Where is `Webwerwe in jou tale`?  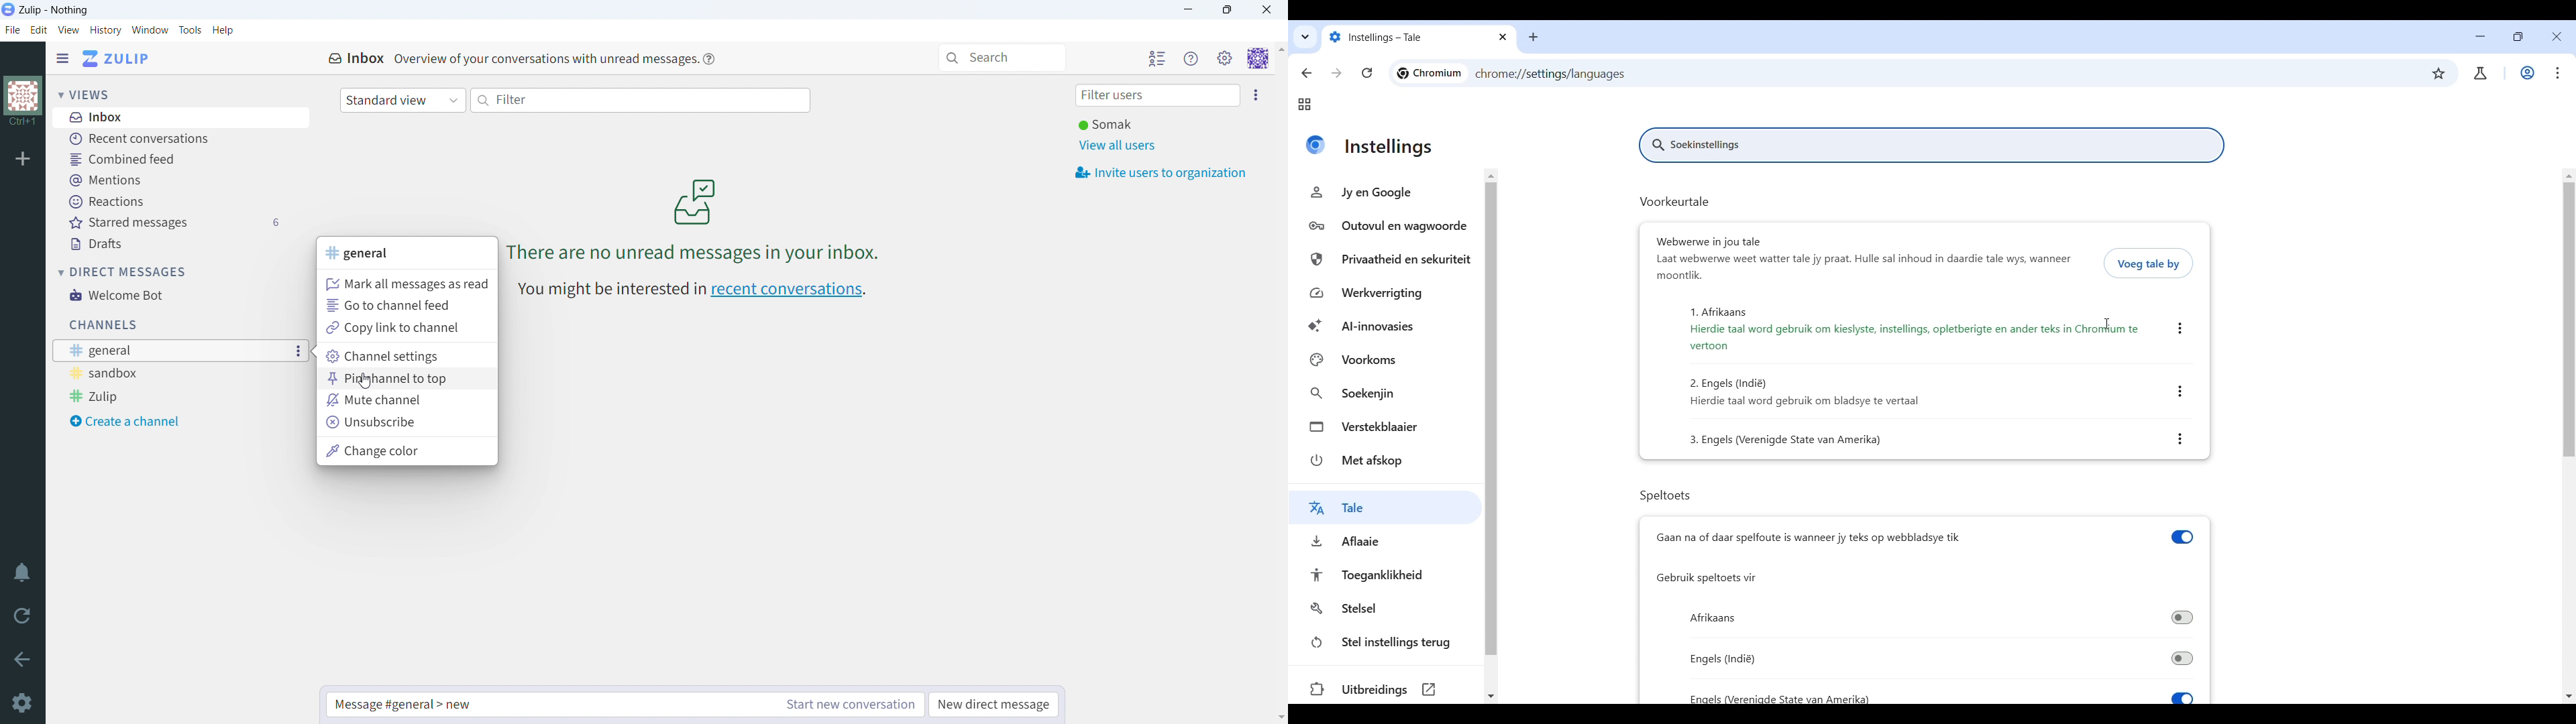
Webwerwe in jou tale is located at coordinates (1713, 242).